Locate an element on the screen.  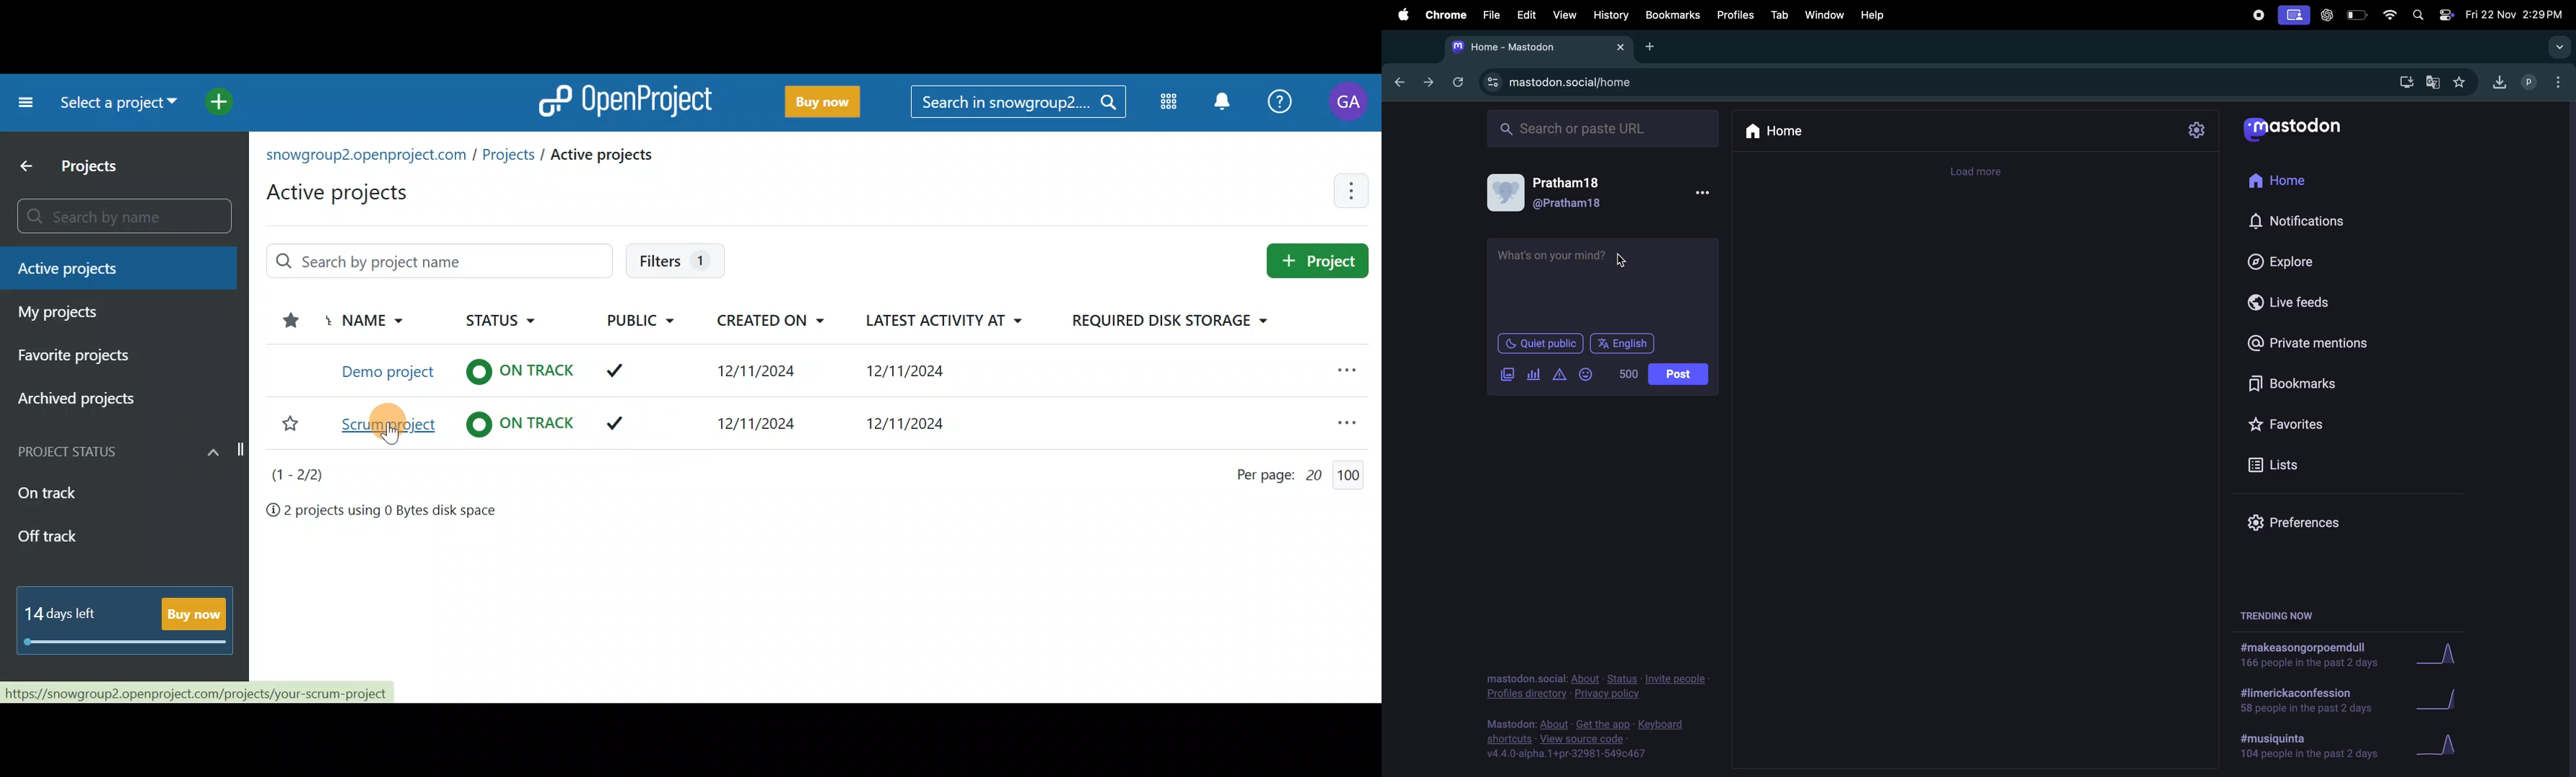
english is located at coordinates (1625, 343).